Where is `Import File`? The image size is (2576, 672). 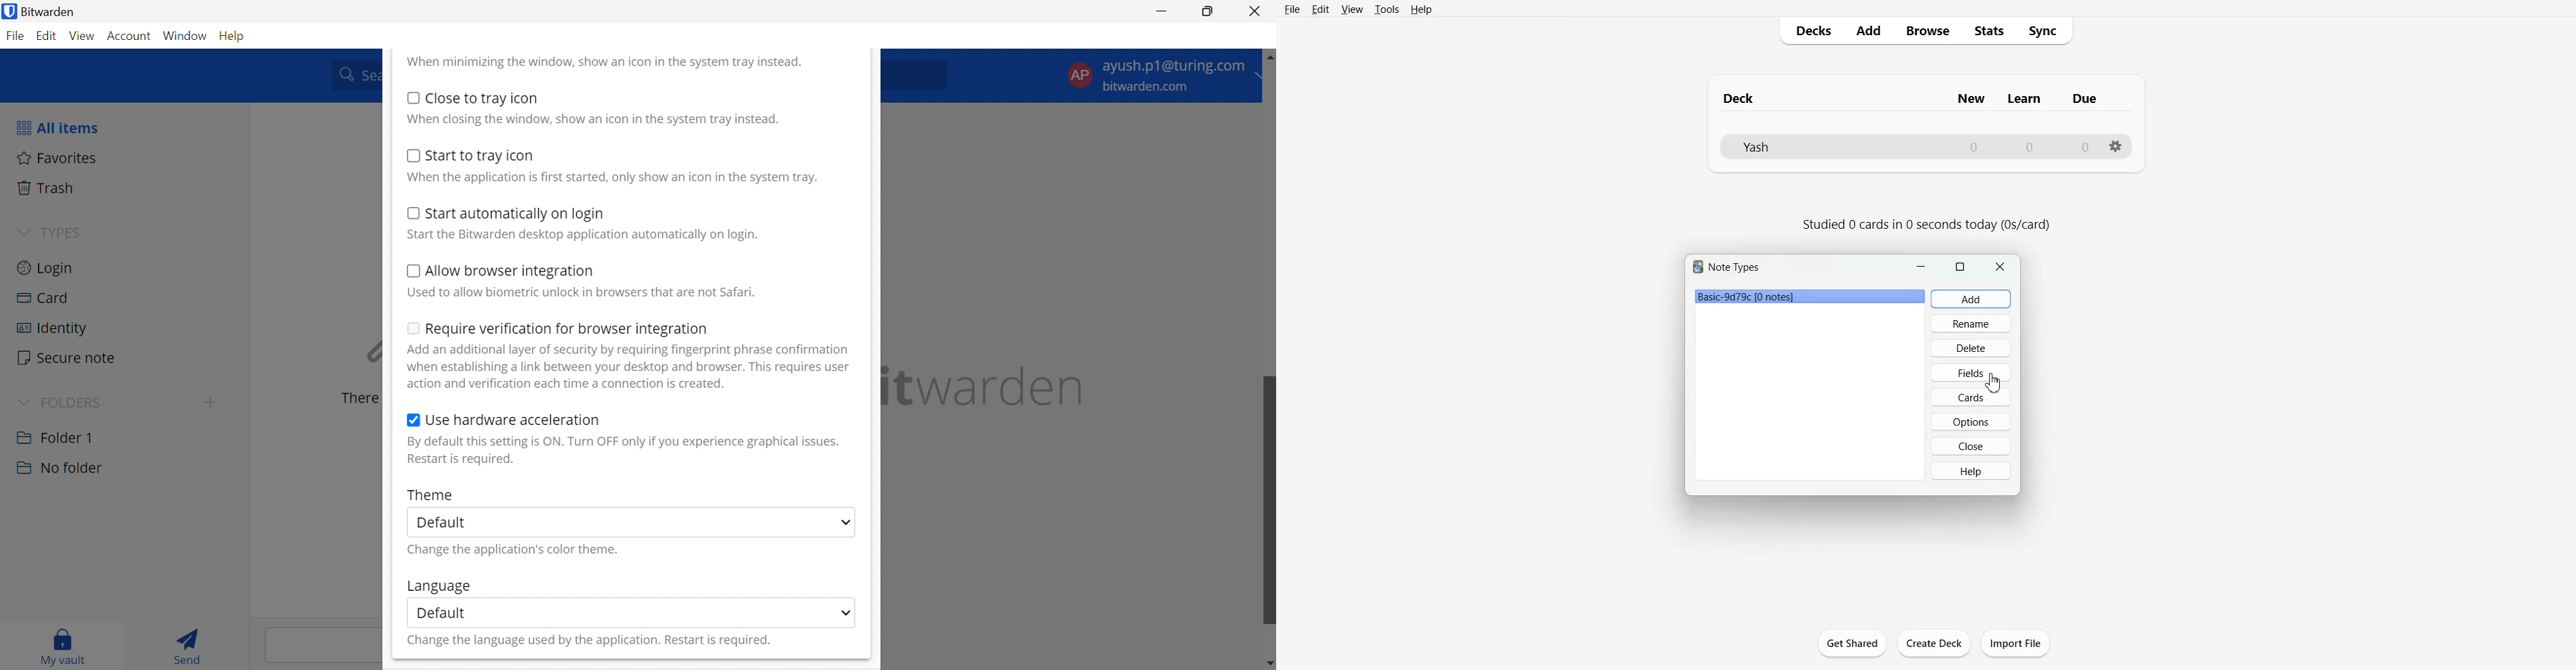
Import File is located at coordinates (2015, 643).